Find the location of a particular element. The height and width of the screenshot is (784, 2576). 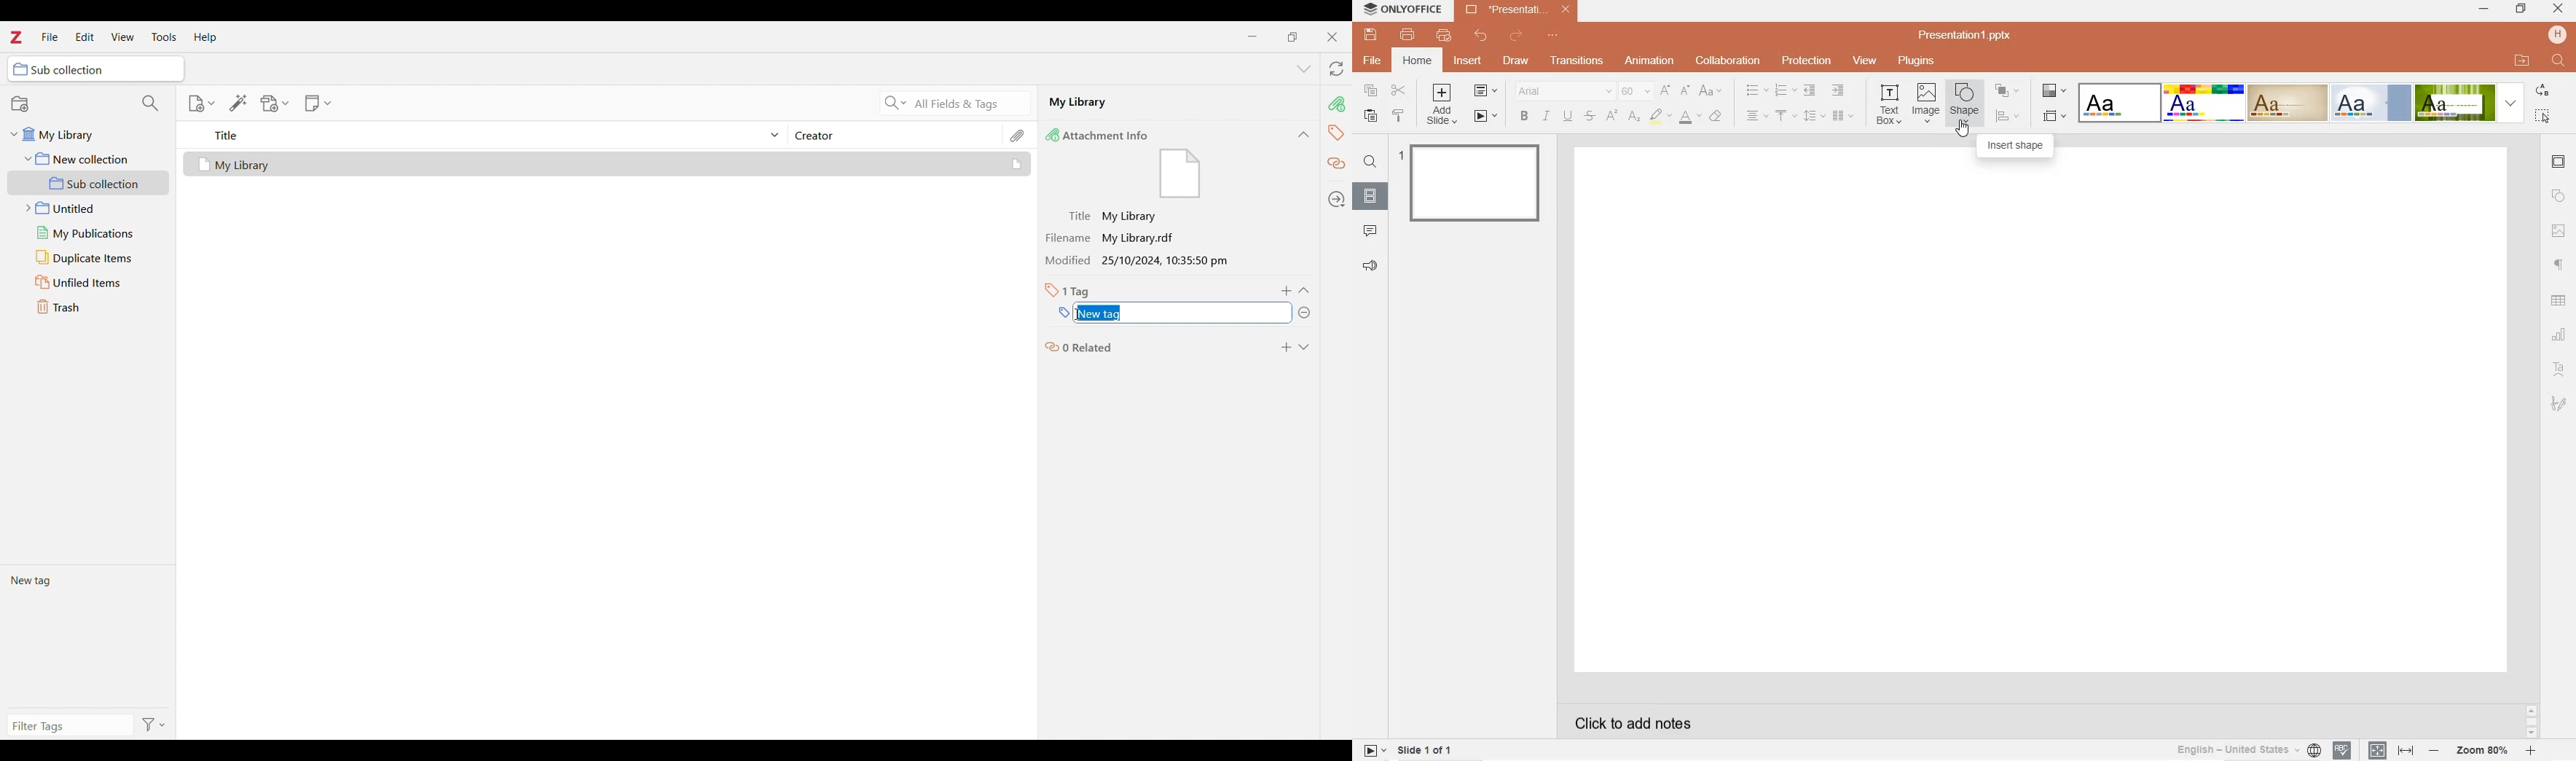

collaboration is located at coordinates (1729, 61).